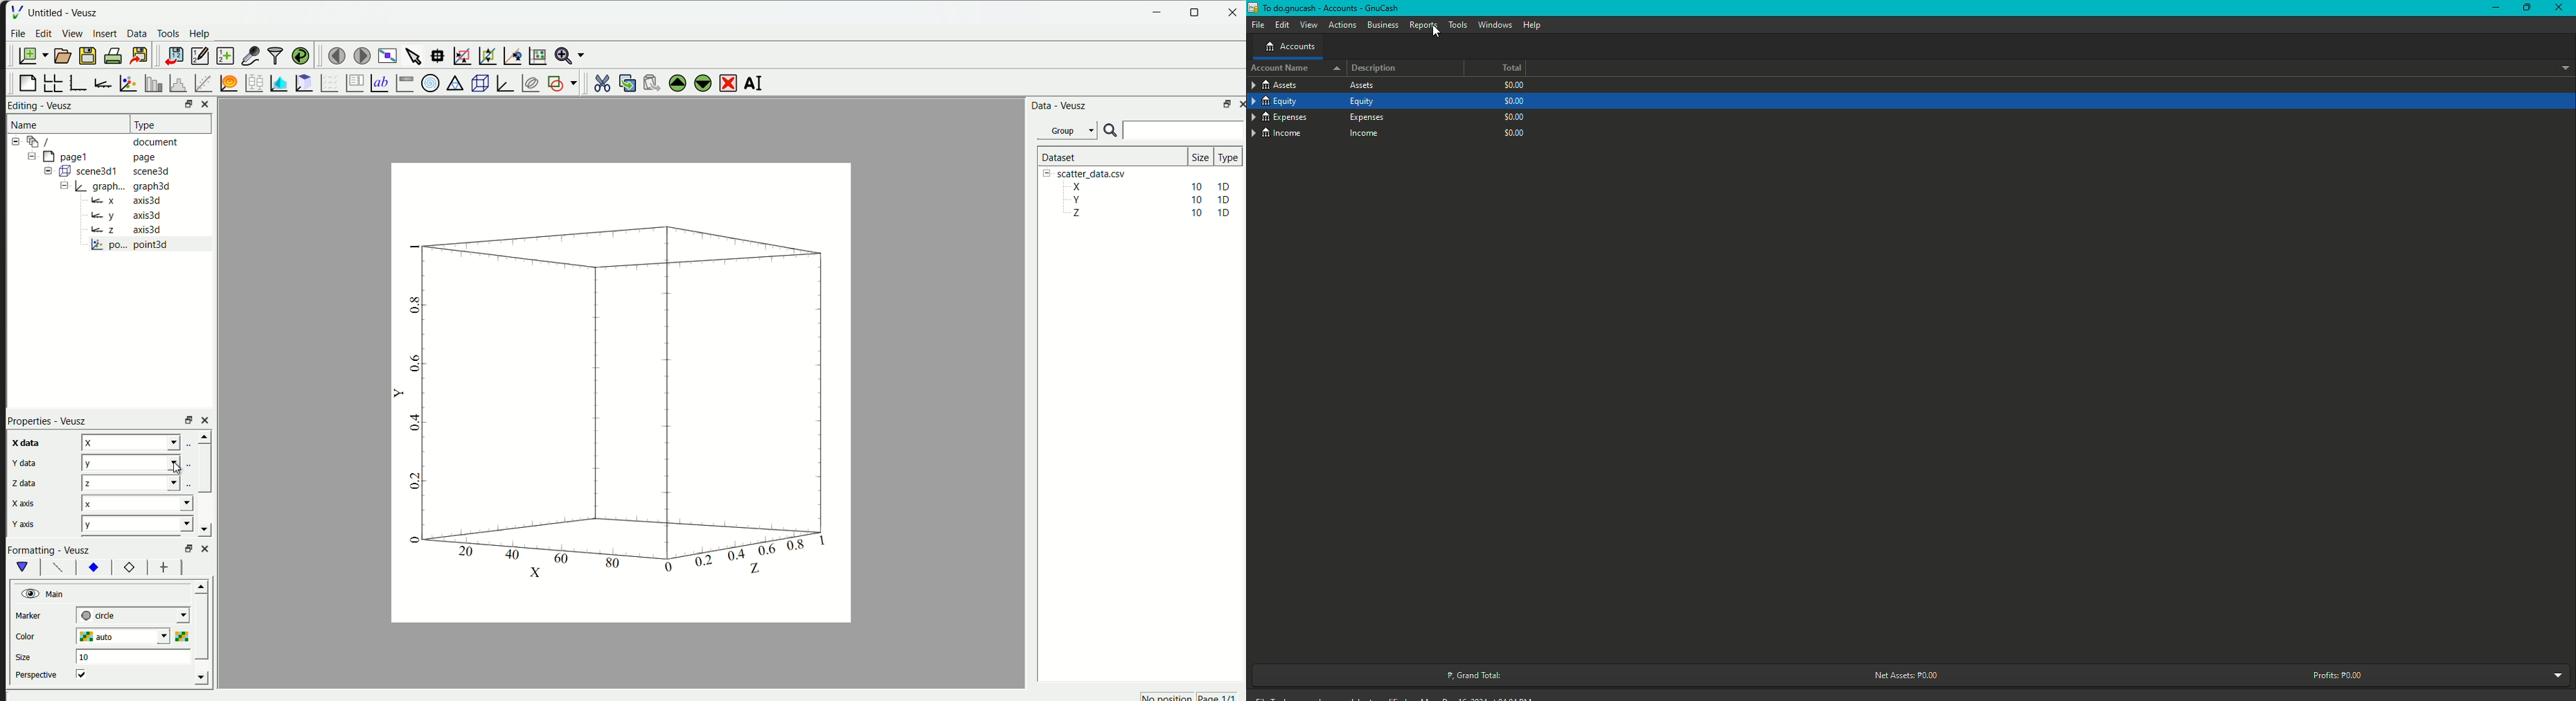 This screenshot has width=2576, height=728. Describe the element at coordinates (453, 83) in the screenshot. I see `Ternary Graph` at that location.